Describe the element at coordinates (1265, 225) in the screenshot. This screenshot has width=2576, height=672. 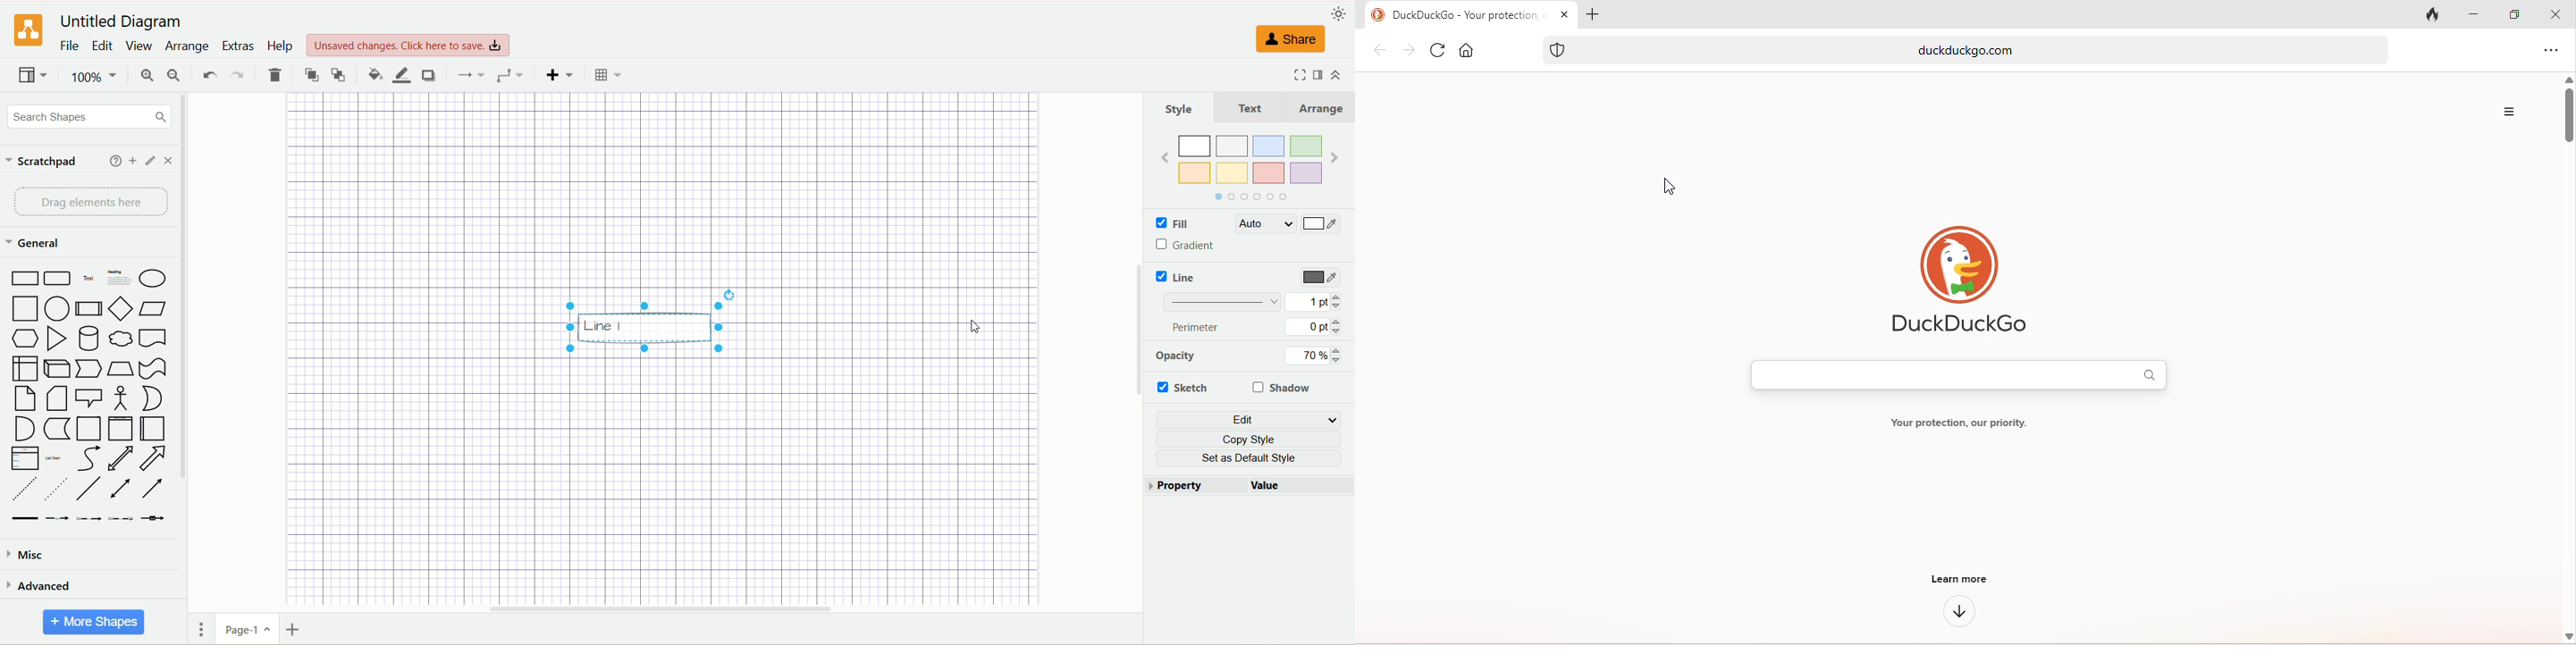
I see `Auto` at that location.